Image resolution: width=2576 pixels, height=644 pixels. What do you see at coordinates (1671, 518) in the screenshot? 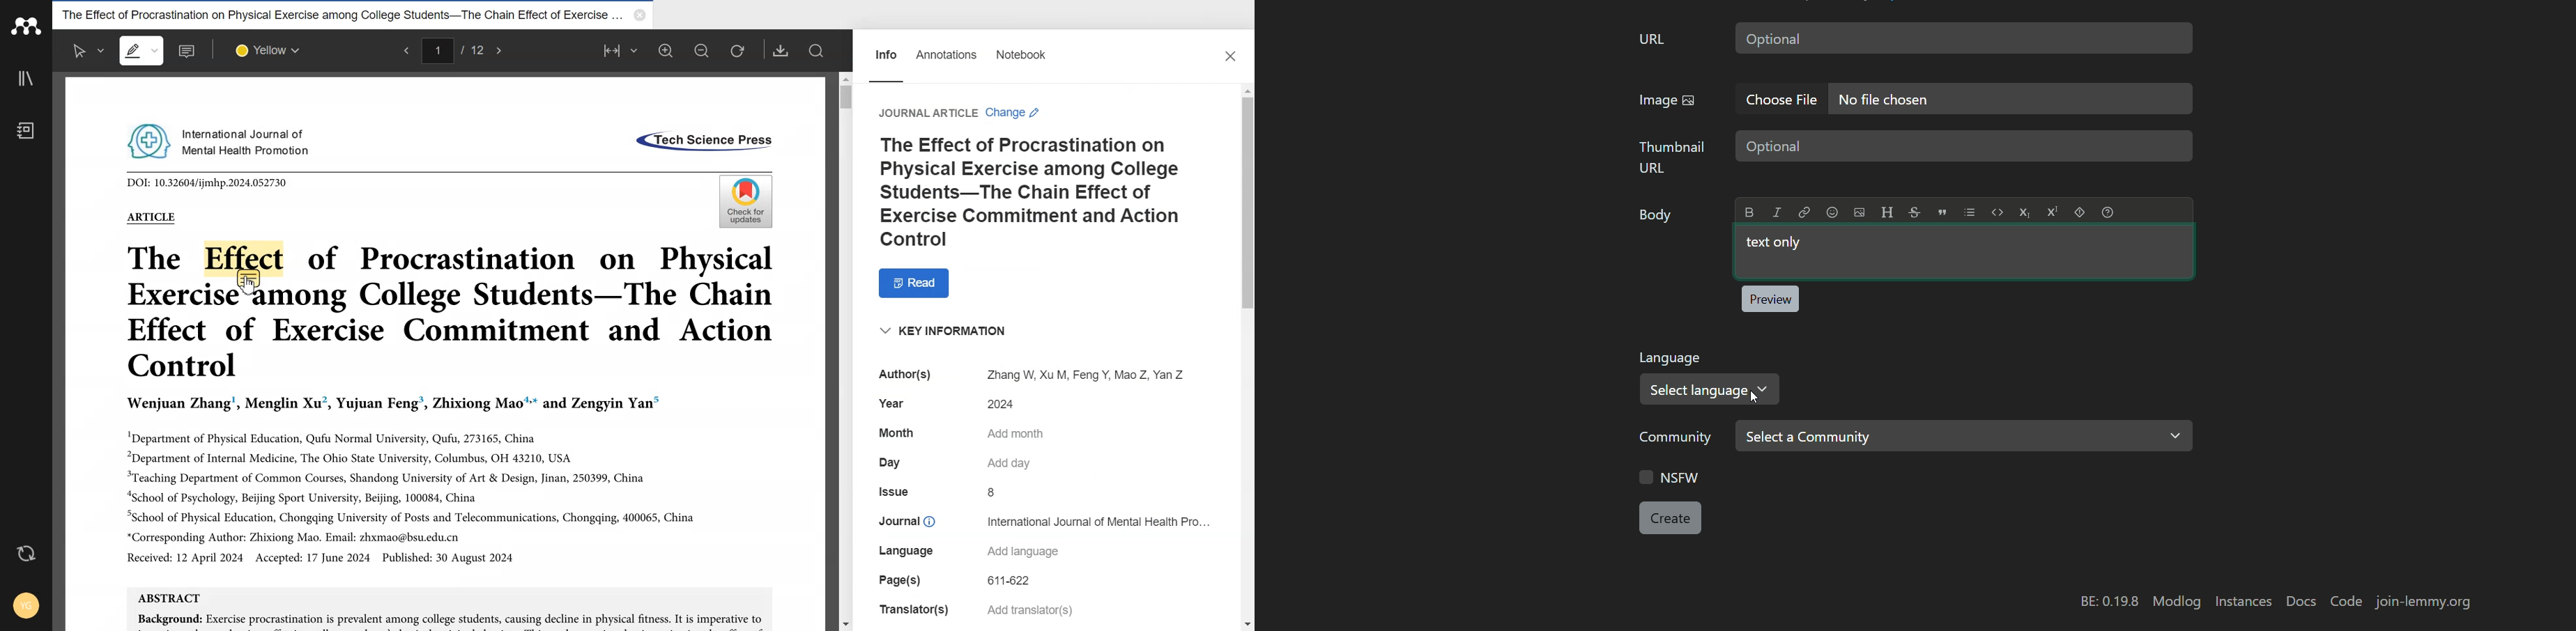
I see `create button` at bounding box center [1671, 518].